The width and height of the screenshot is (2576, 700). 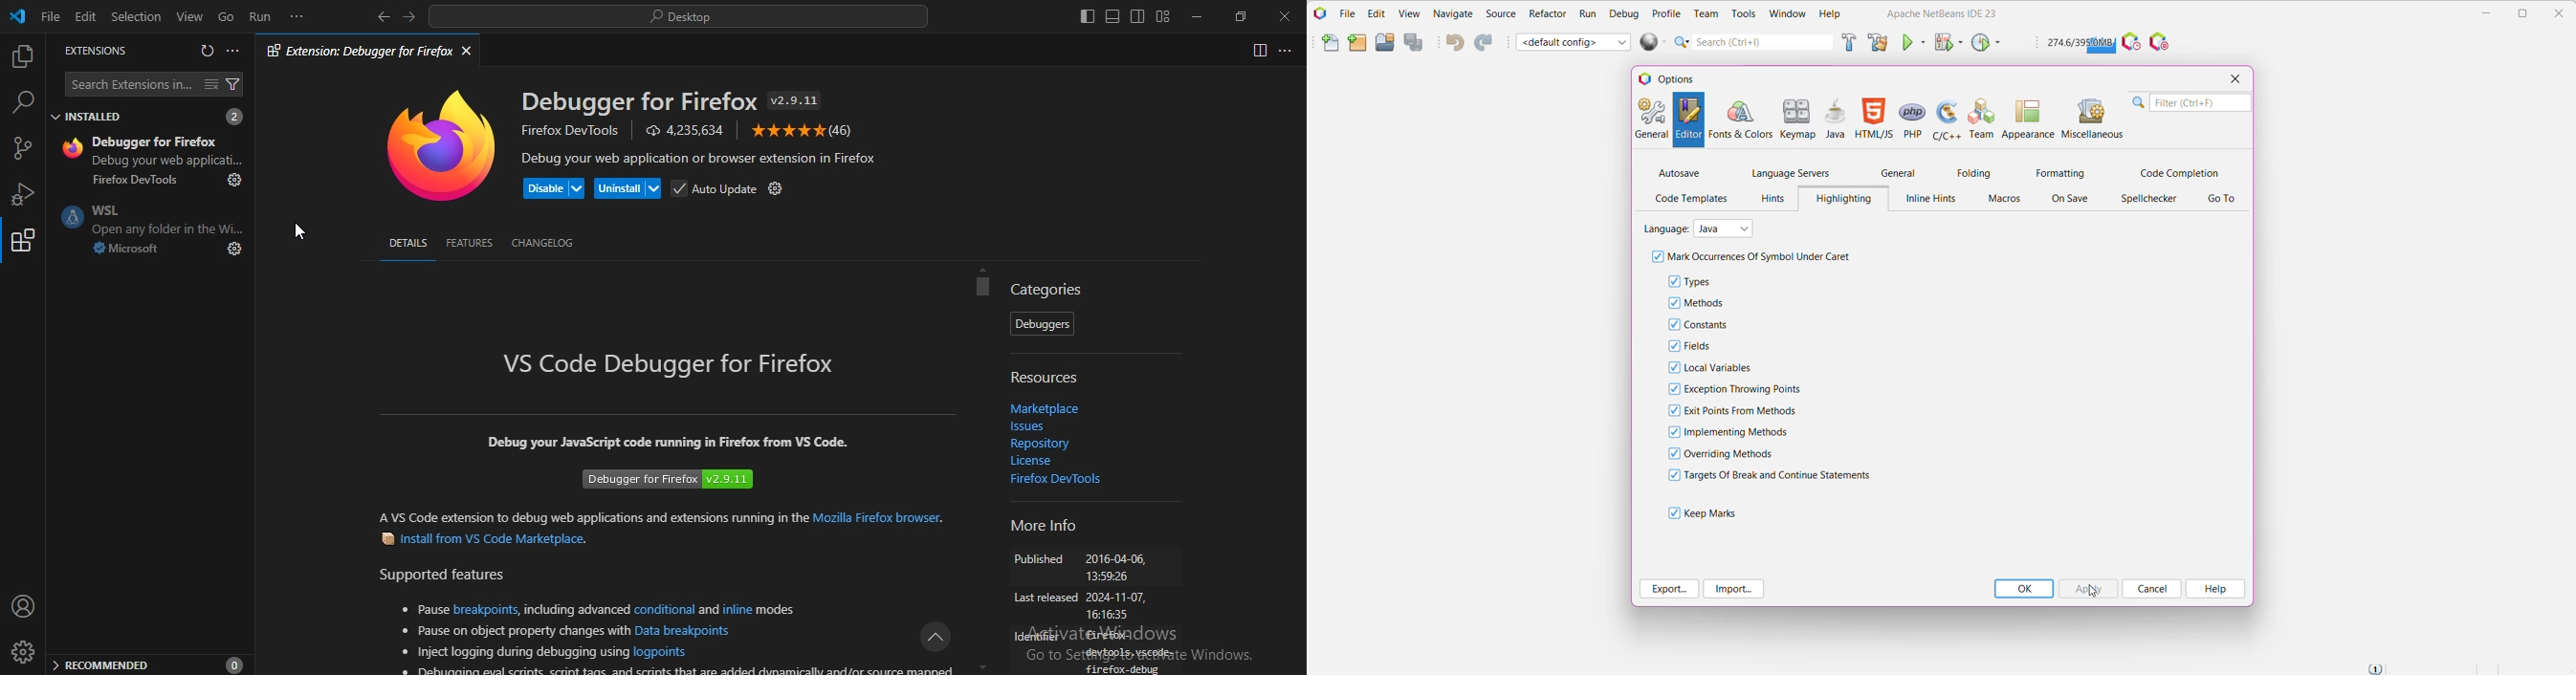 What do you see at coordinates (877, 515) in the screenshot?
I see `Mozilla Firefox browser.` at bounding box center [877, 515].